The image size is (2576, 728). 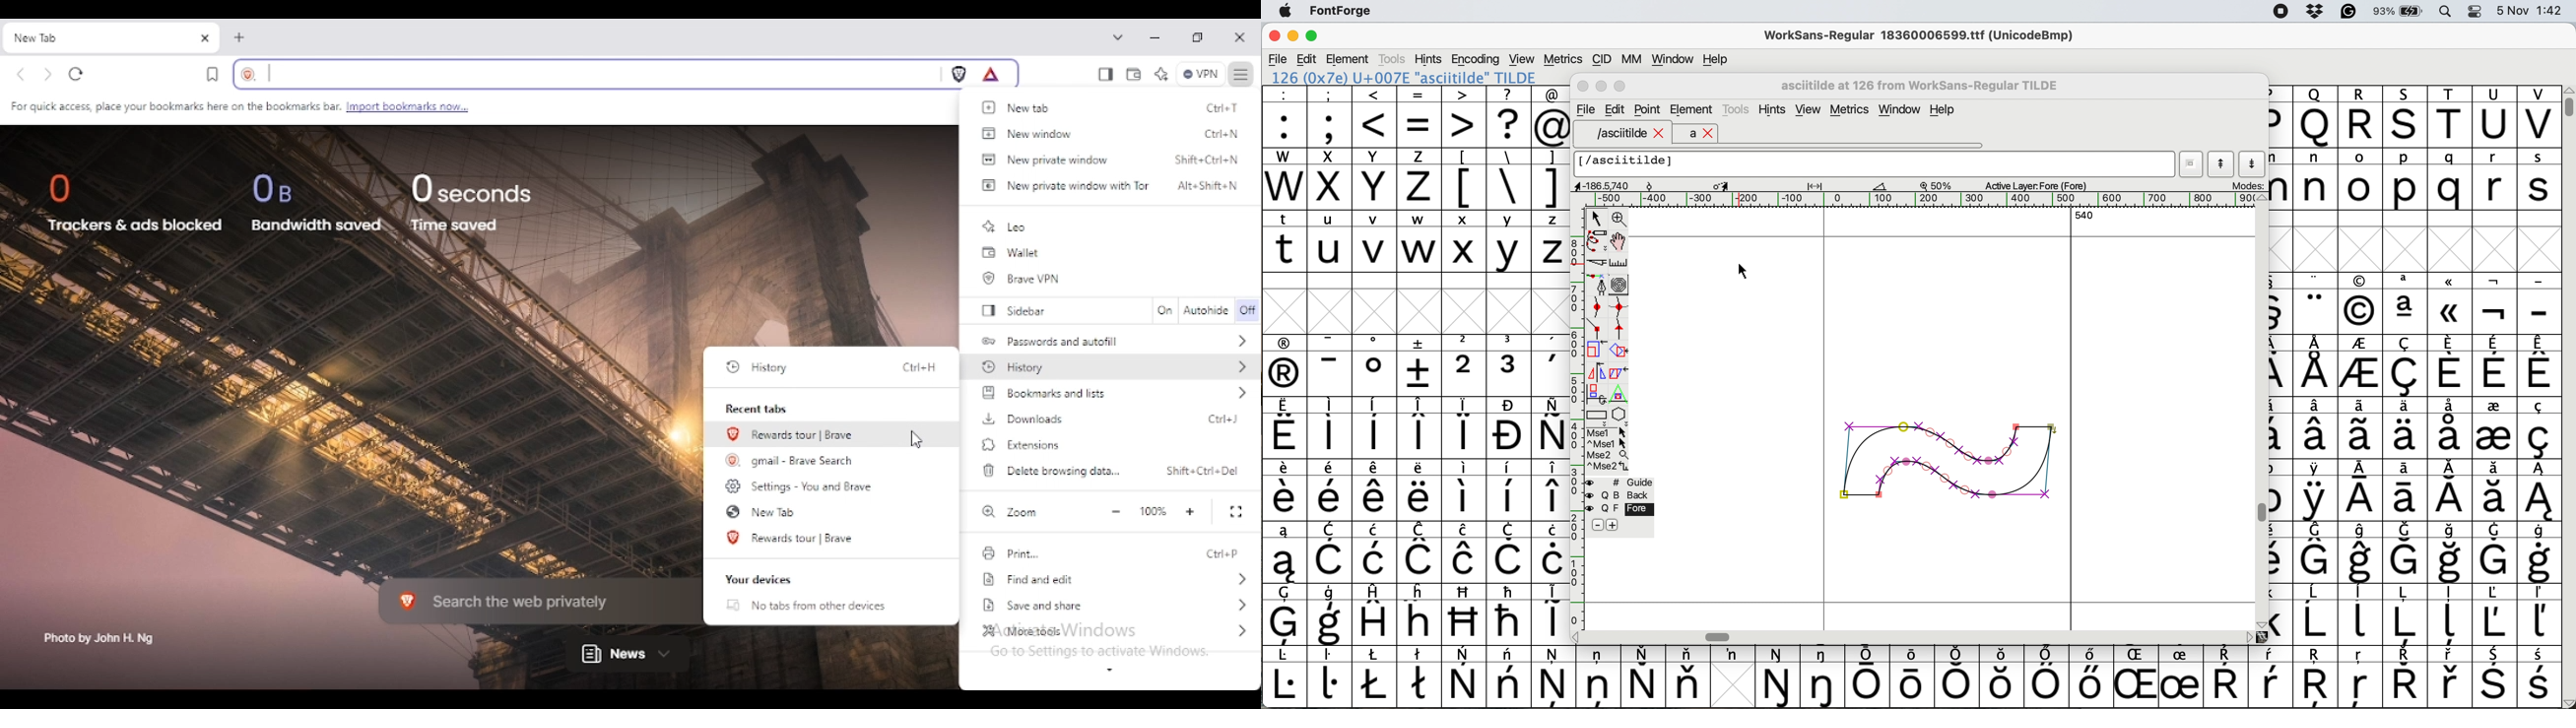 What do you see at coordinates (1551, 241) in the screenshot?
I see `z` at bounding box center [1551, 241].